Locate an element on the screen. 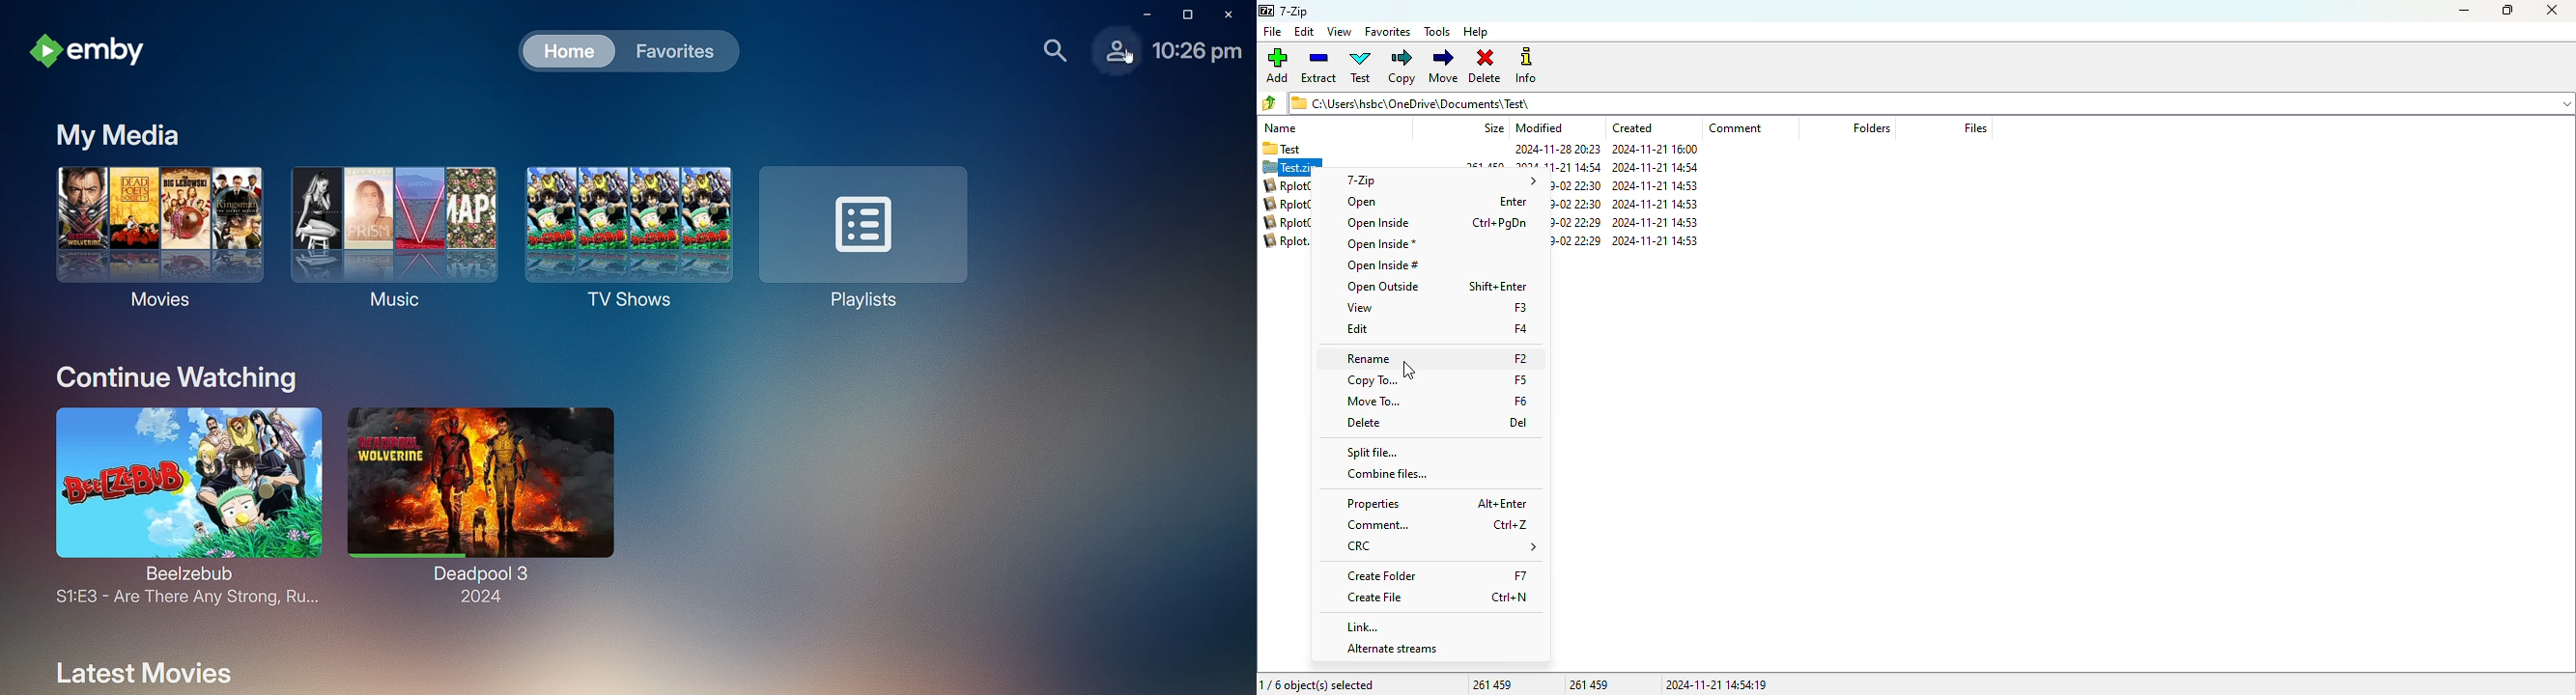  properties is located at coordinates (1373, 503).